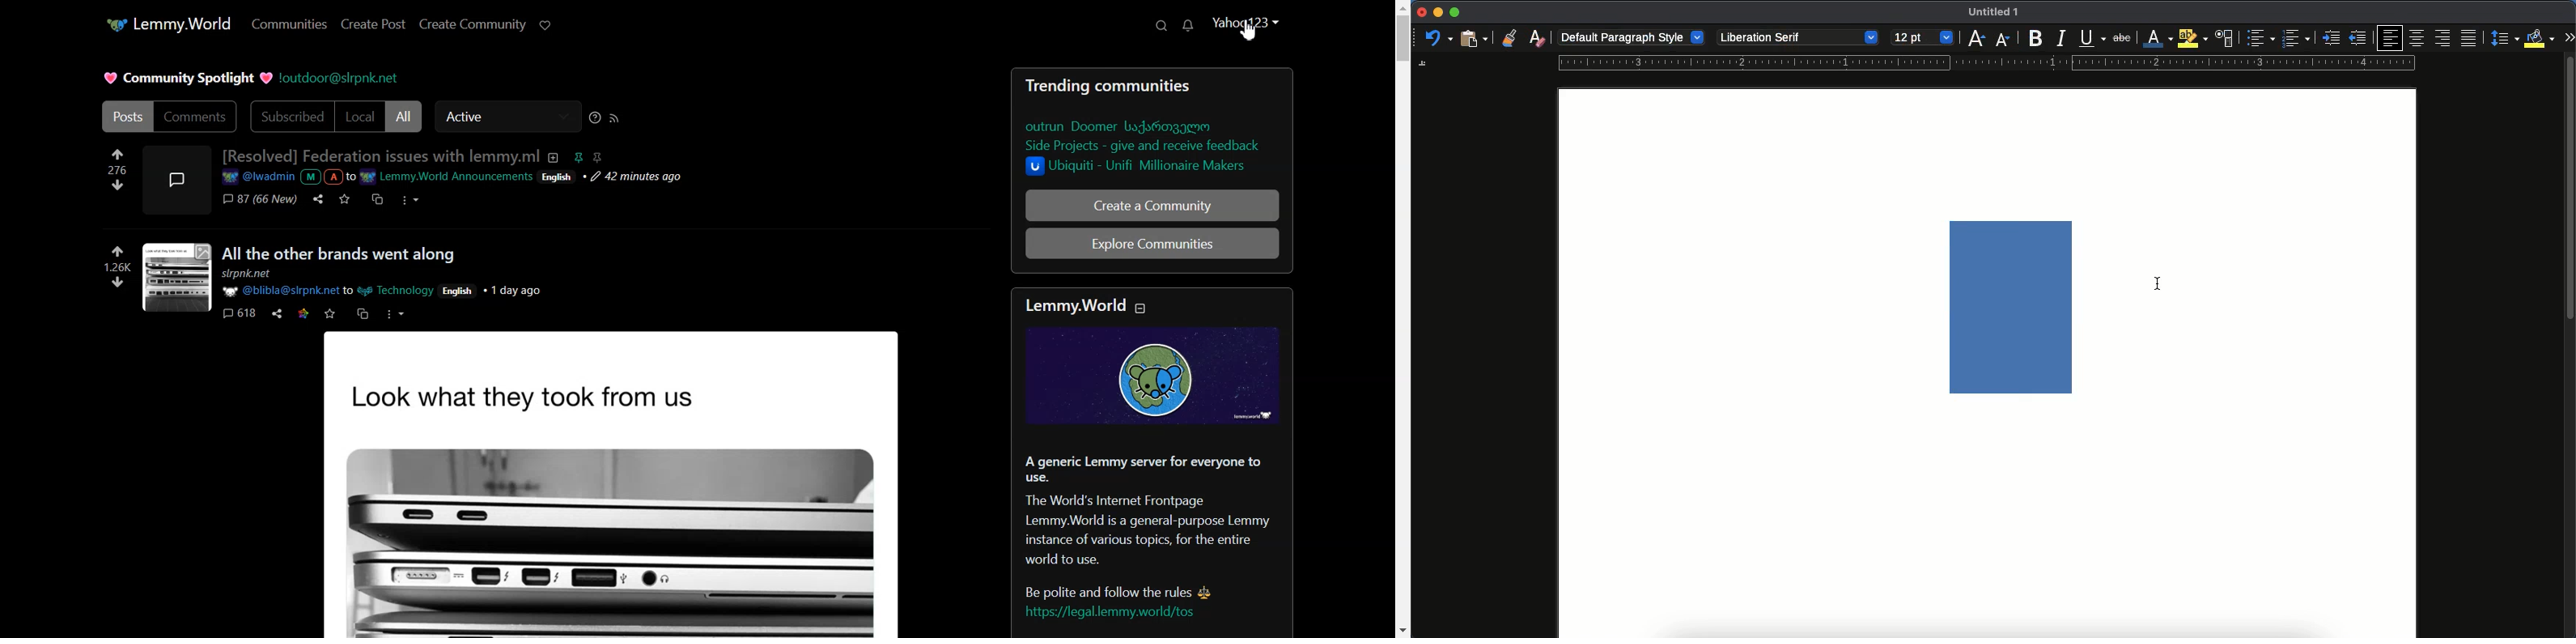 The image size is (2576, 644). I want to click on lemmy.world announcements, so click(447, 177).